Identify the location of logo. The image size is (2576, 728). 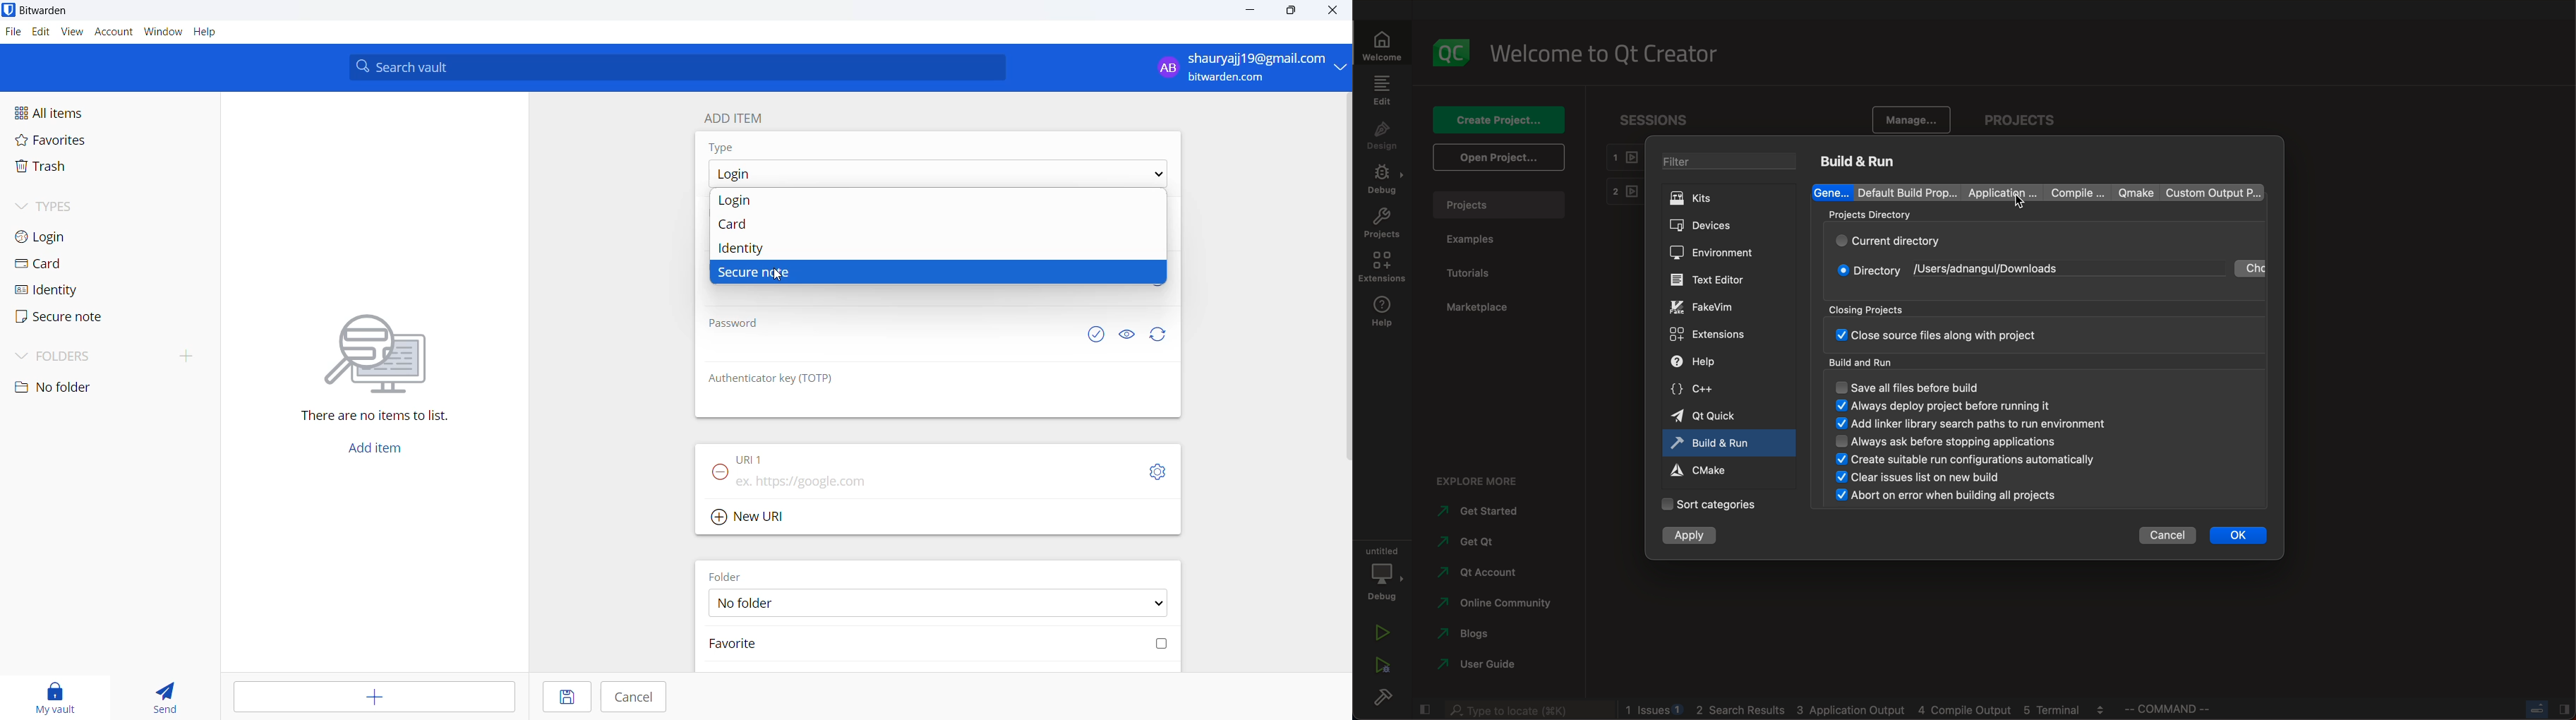
(1450, 51).